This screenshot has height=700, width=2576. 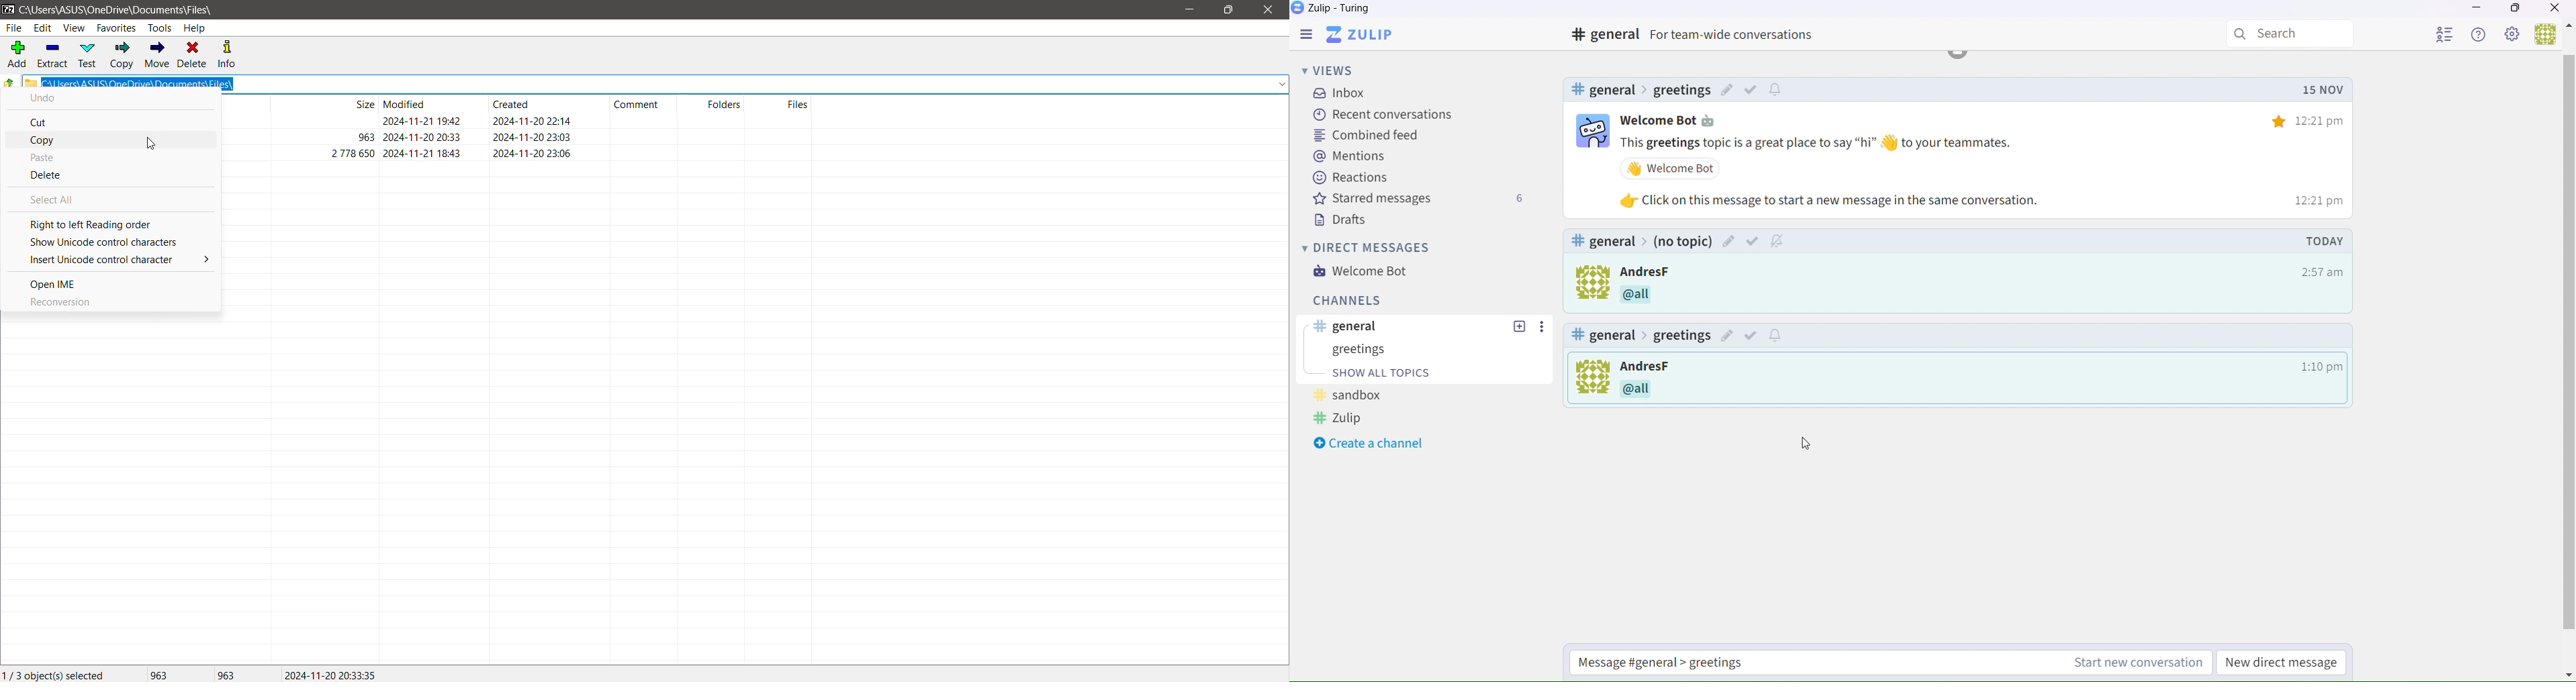 What do you see at coordinates (1519, 326) in the screenshot?
I see `` at bounding box center [1519, 326].